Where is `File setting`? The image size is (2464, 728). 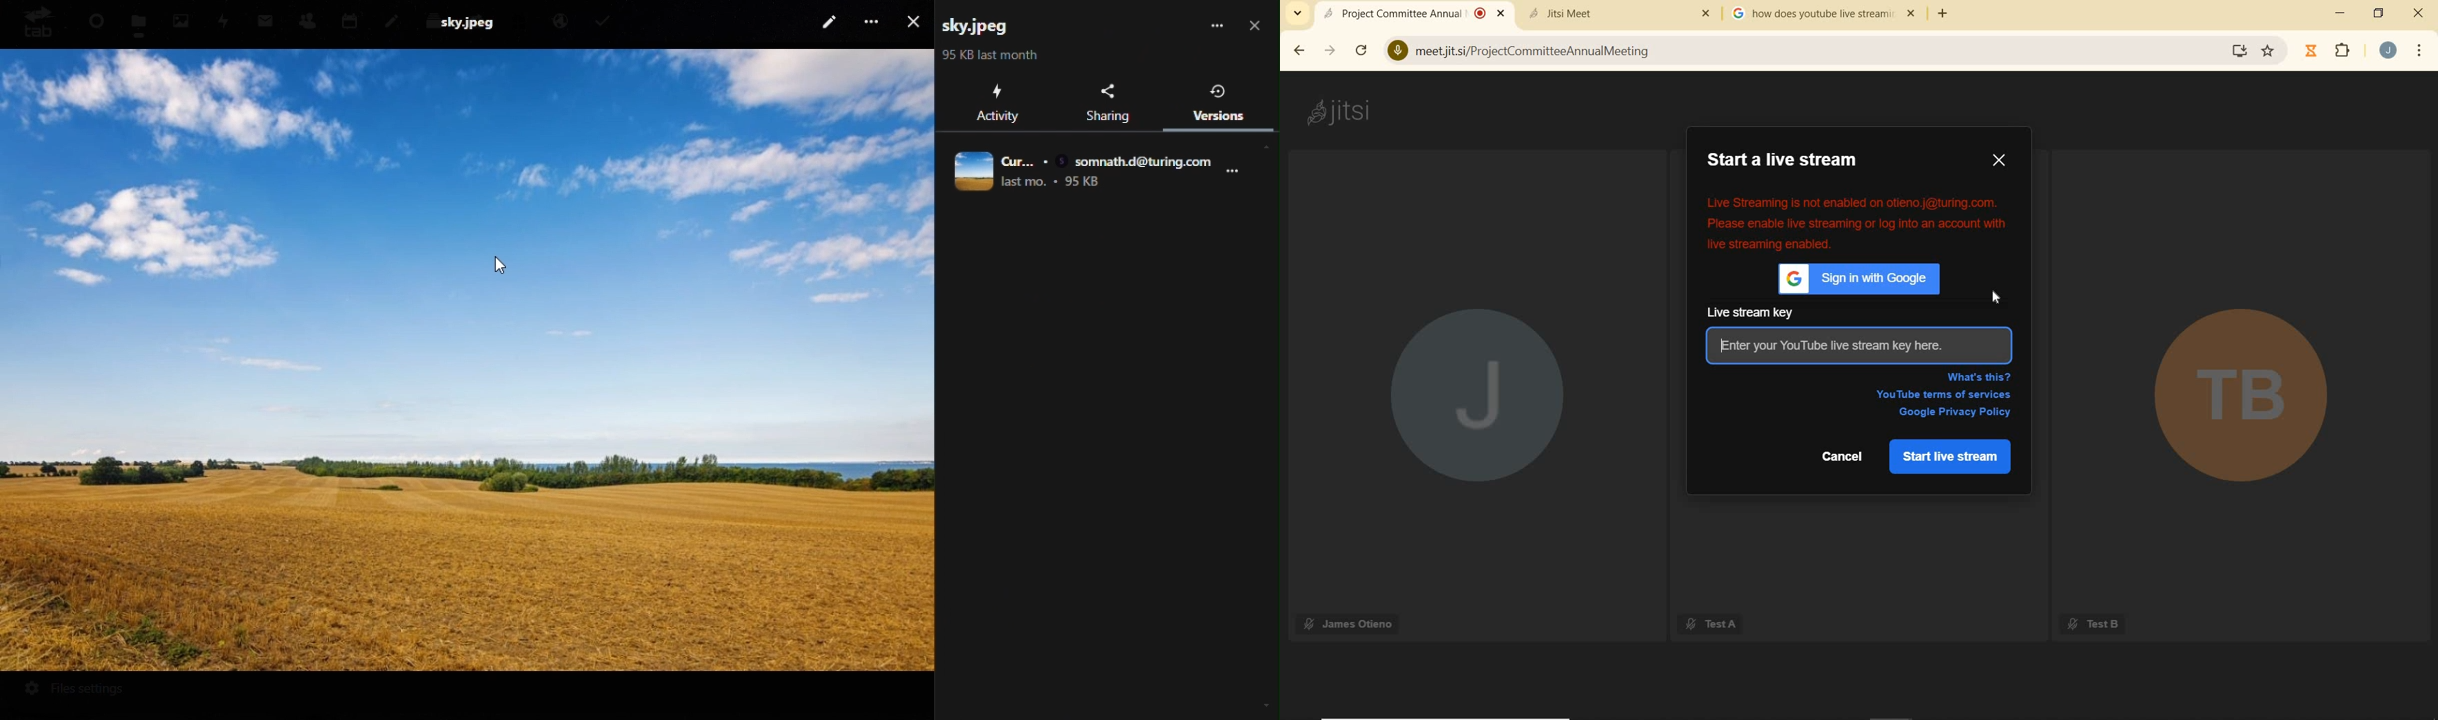 File setting is located at coordinates (87, 691).